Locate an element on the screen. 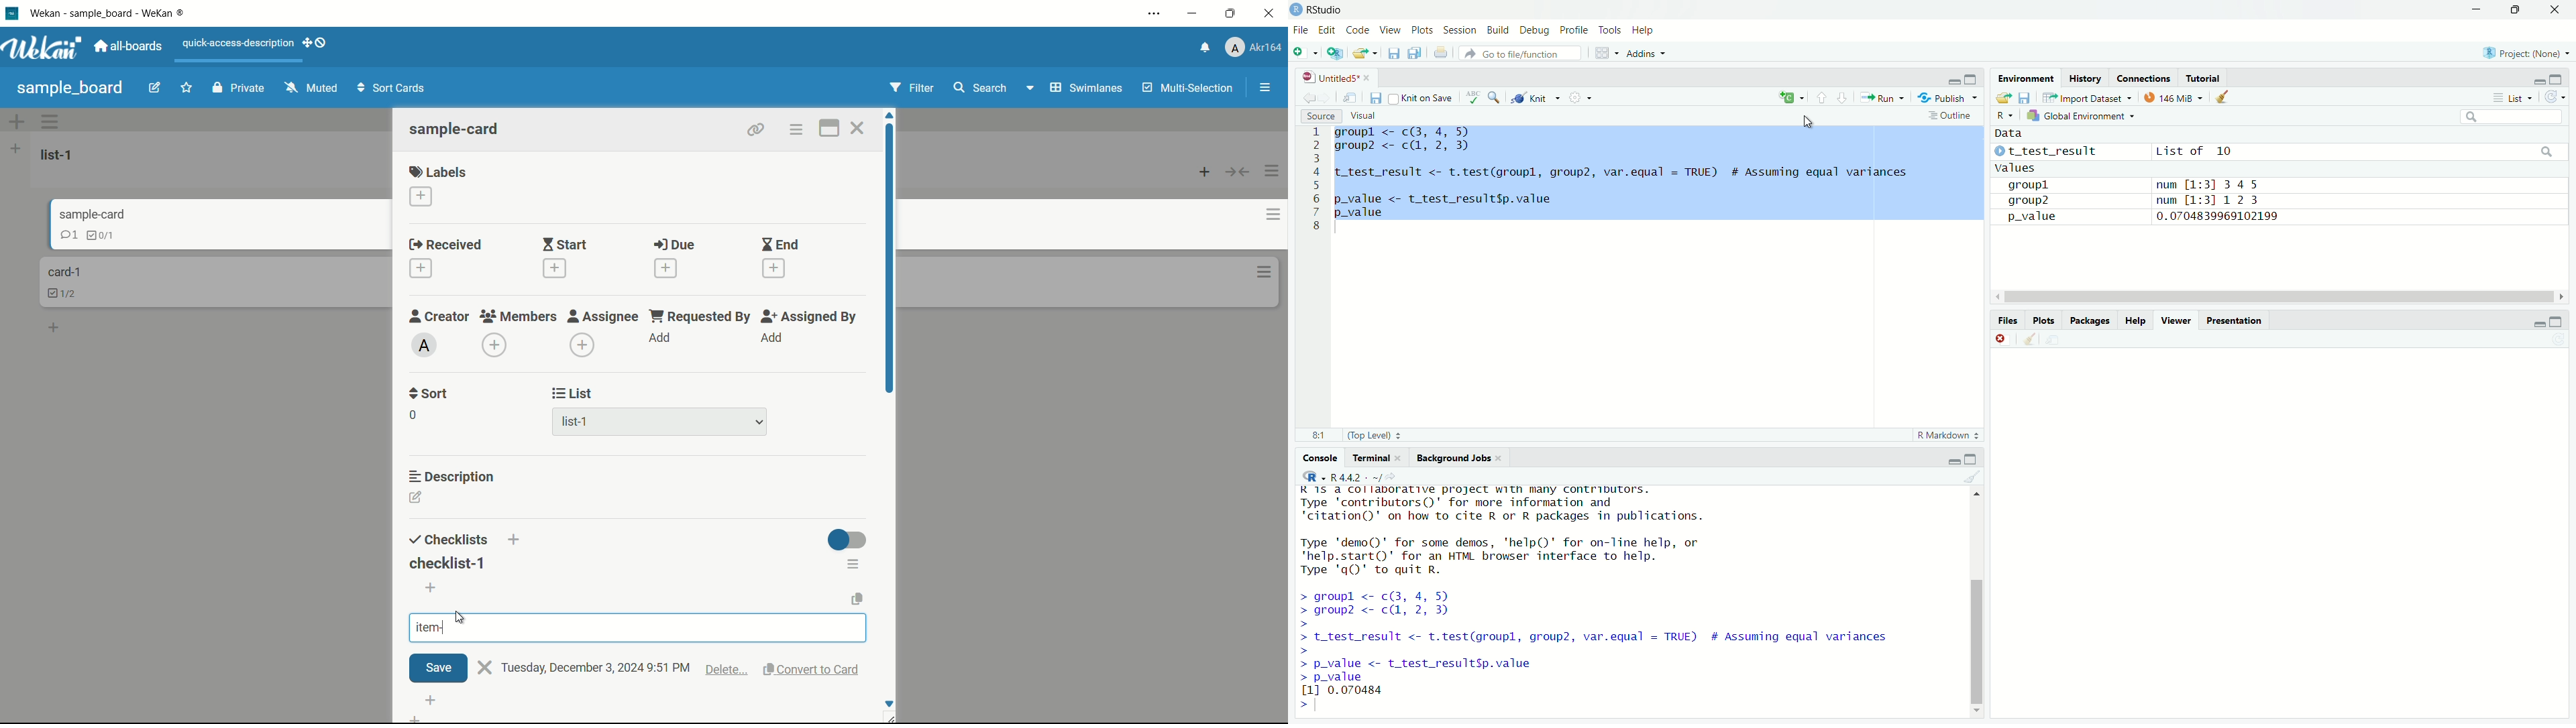  Background Jobs is located at coordinates (1459, 459).